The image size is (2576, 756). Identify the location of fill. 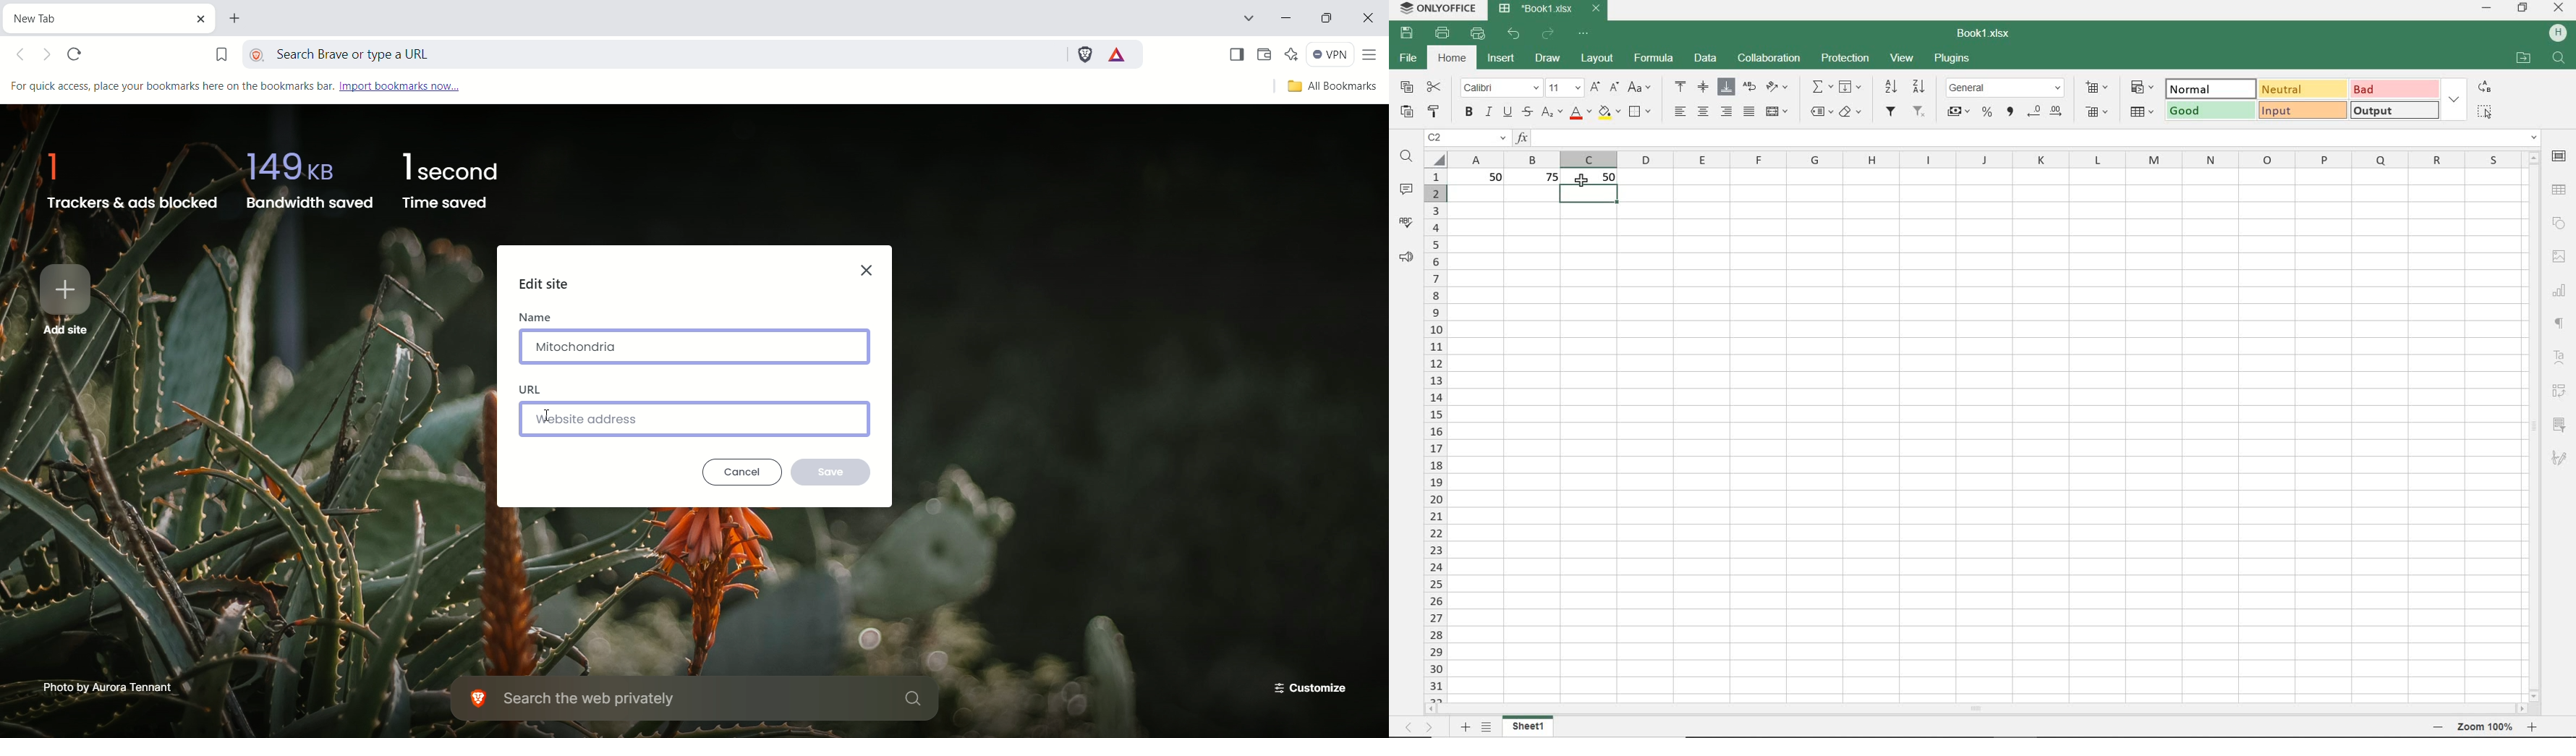
(1851, 88).